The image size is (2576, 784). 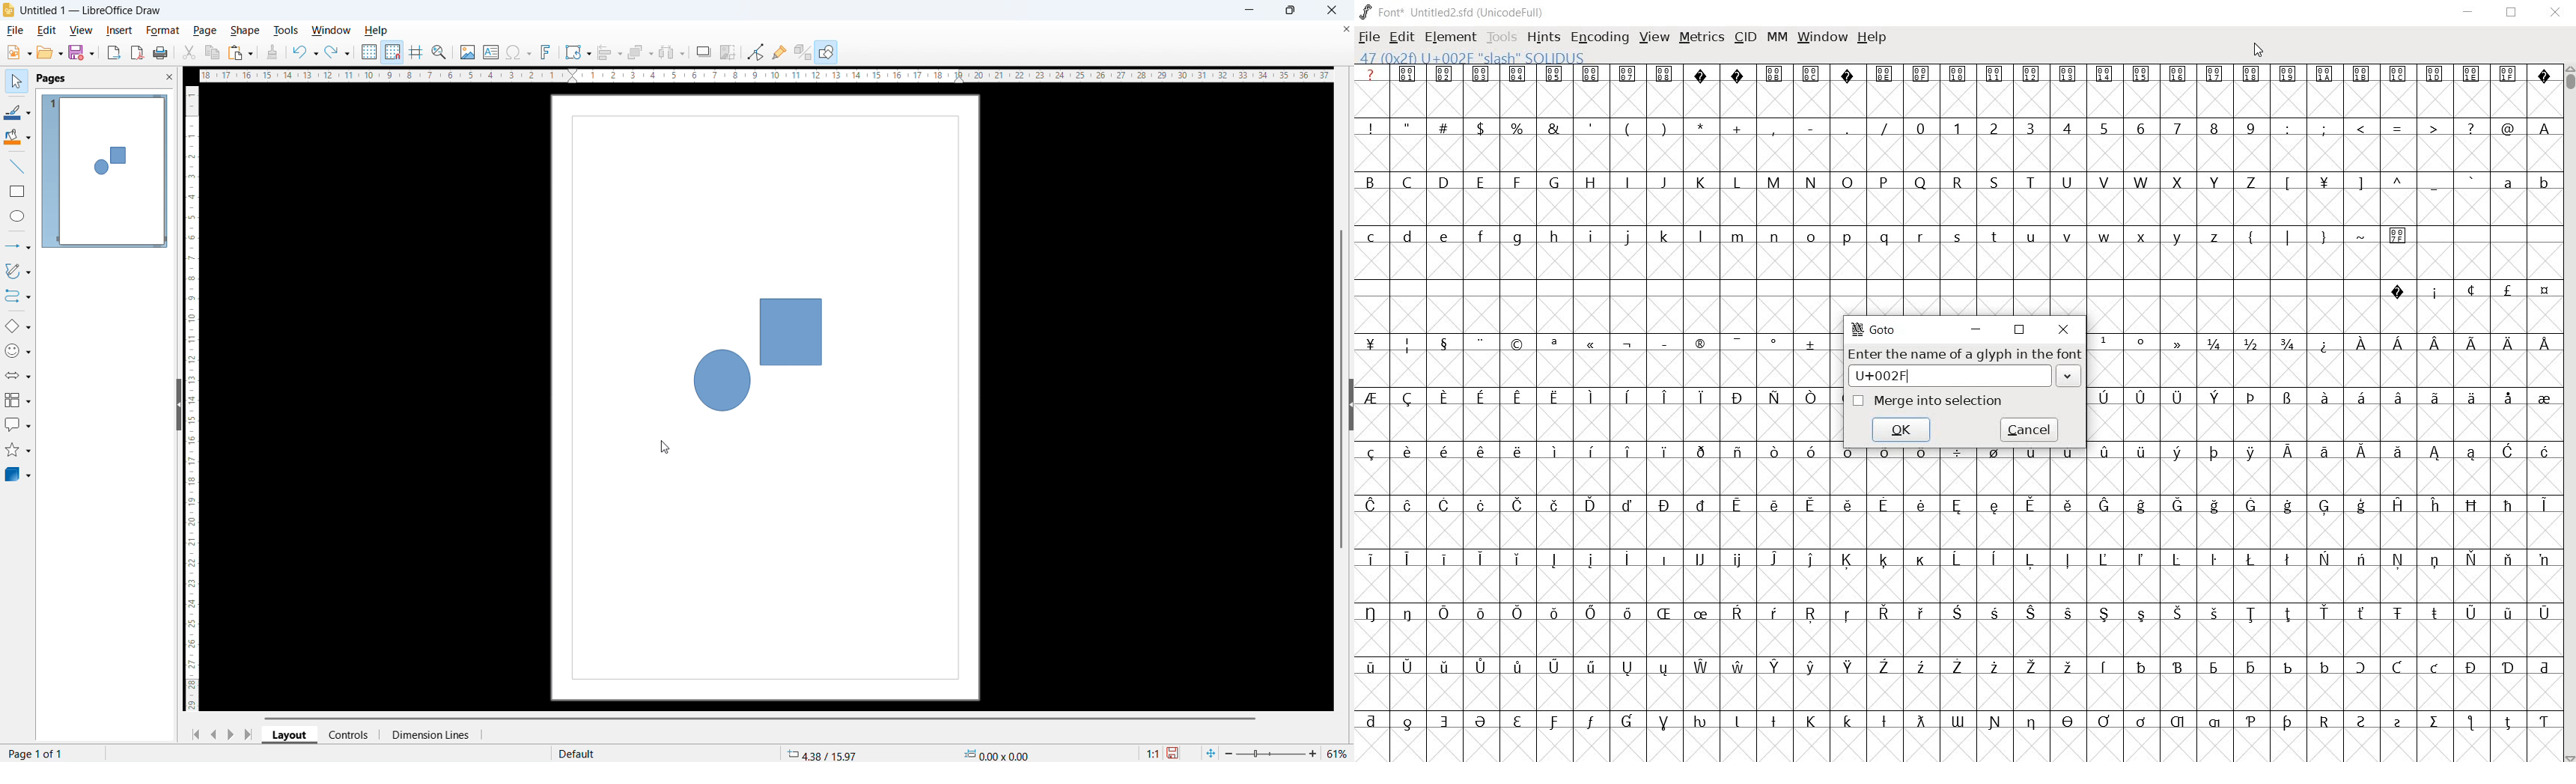 What do you see at coordinates (19, 138) in the screenshot?
I see `background color` at bounding box center [19, 138].